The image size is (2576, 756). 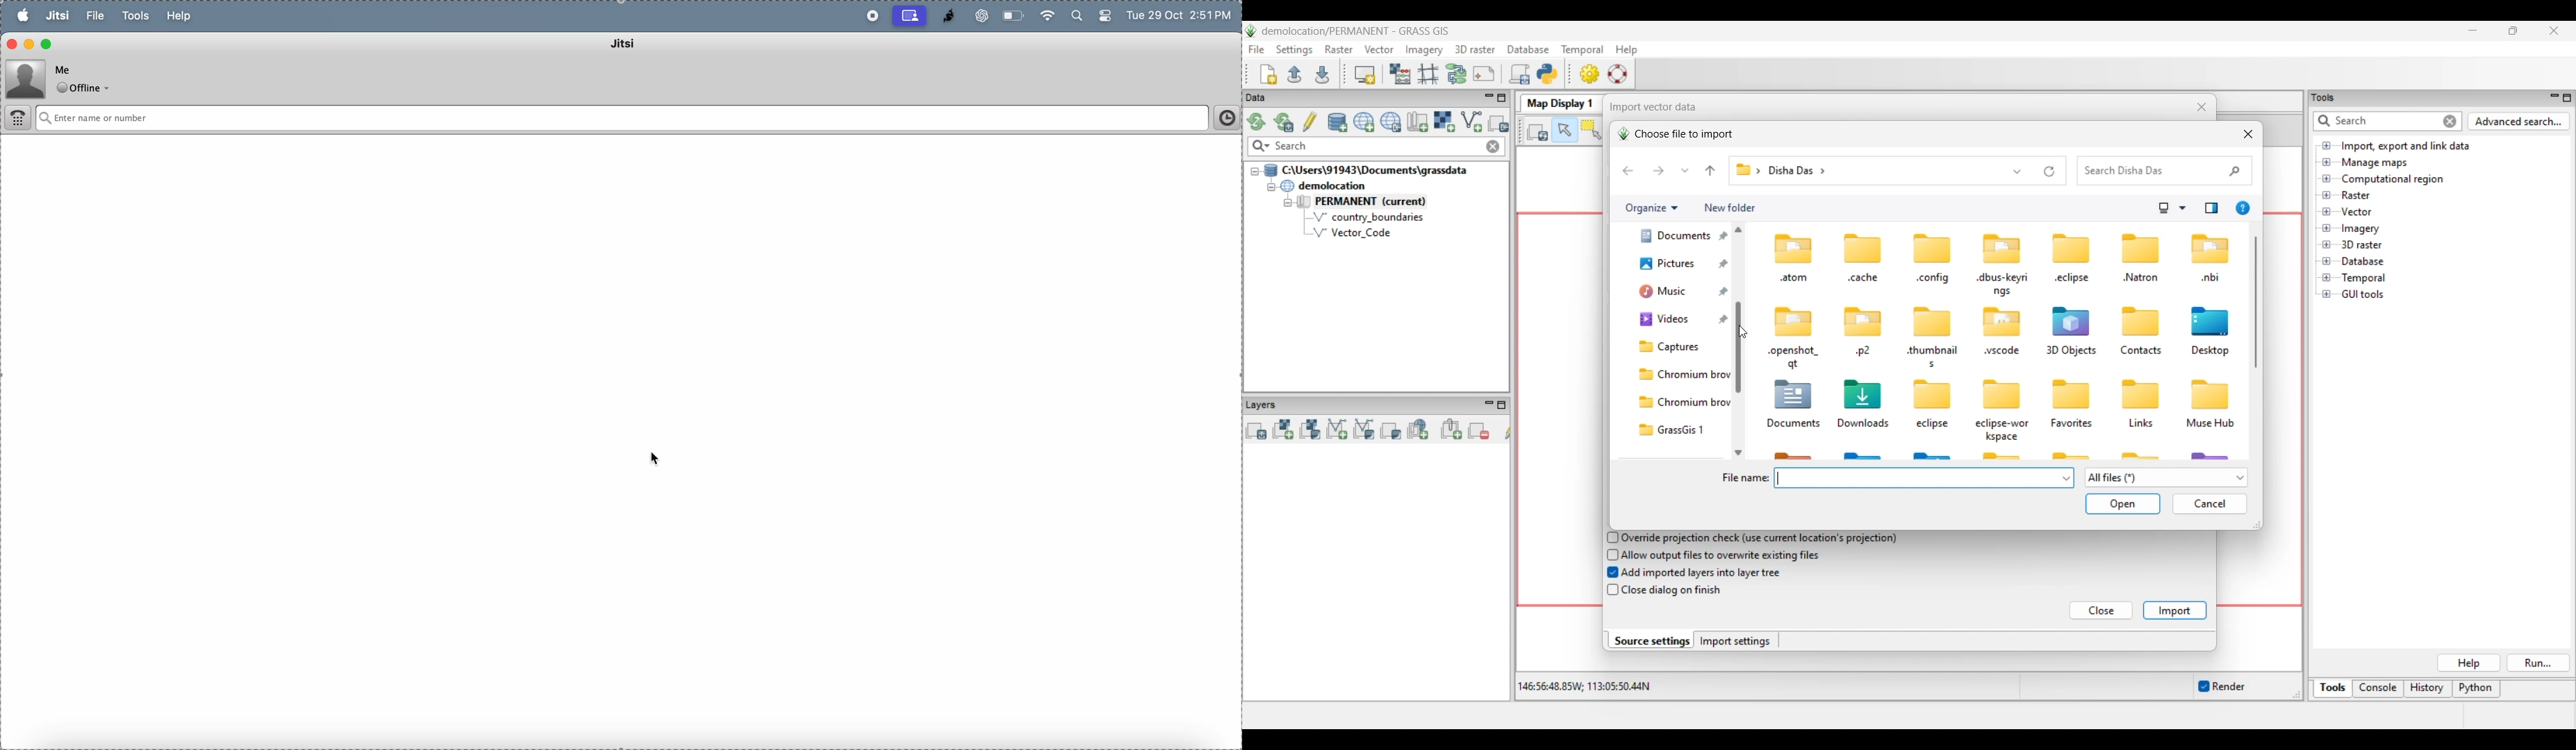 I want to click on search, so click(x=1075, y=17).